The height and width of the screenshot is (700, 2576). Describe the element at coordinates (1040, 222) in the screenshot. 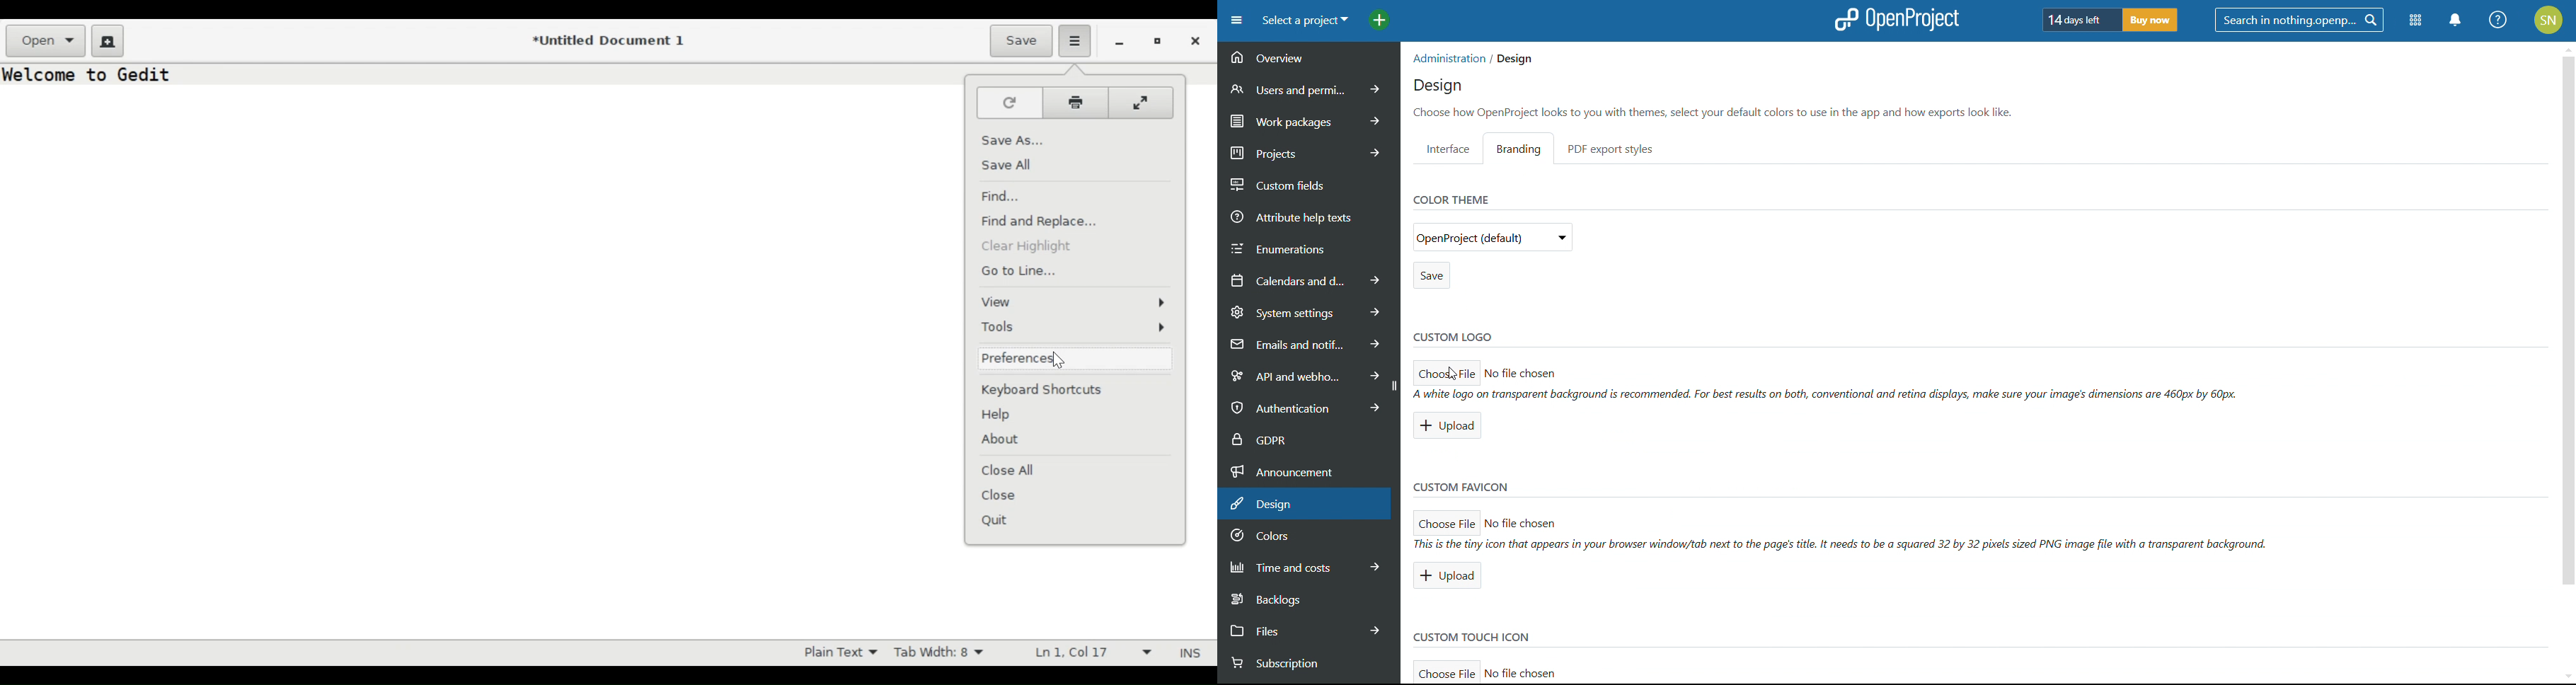

I see `Find and Replace` at that location.